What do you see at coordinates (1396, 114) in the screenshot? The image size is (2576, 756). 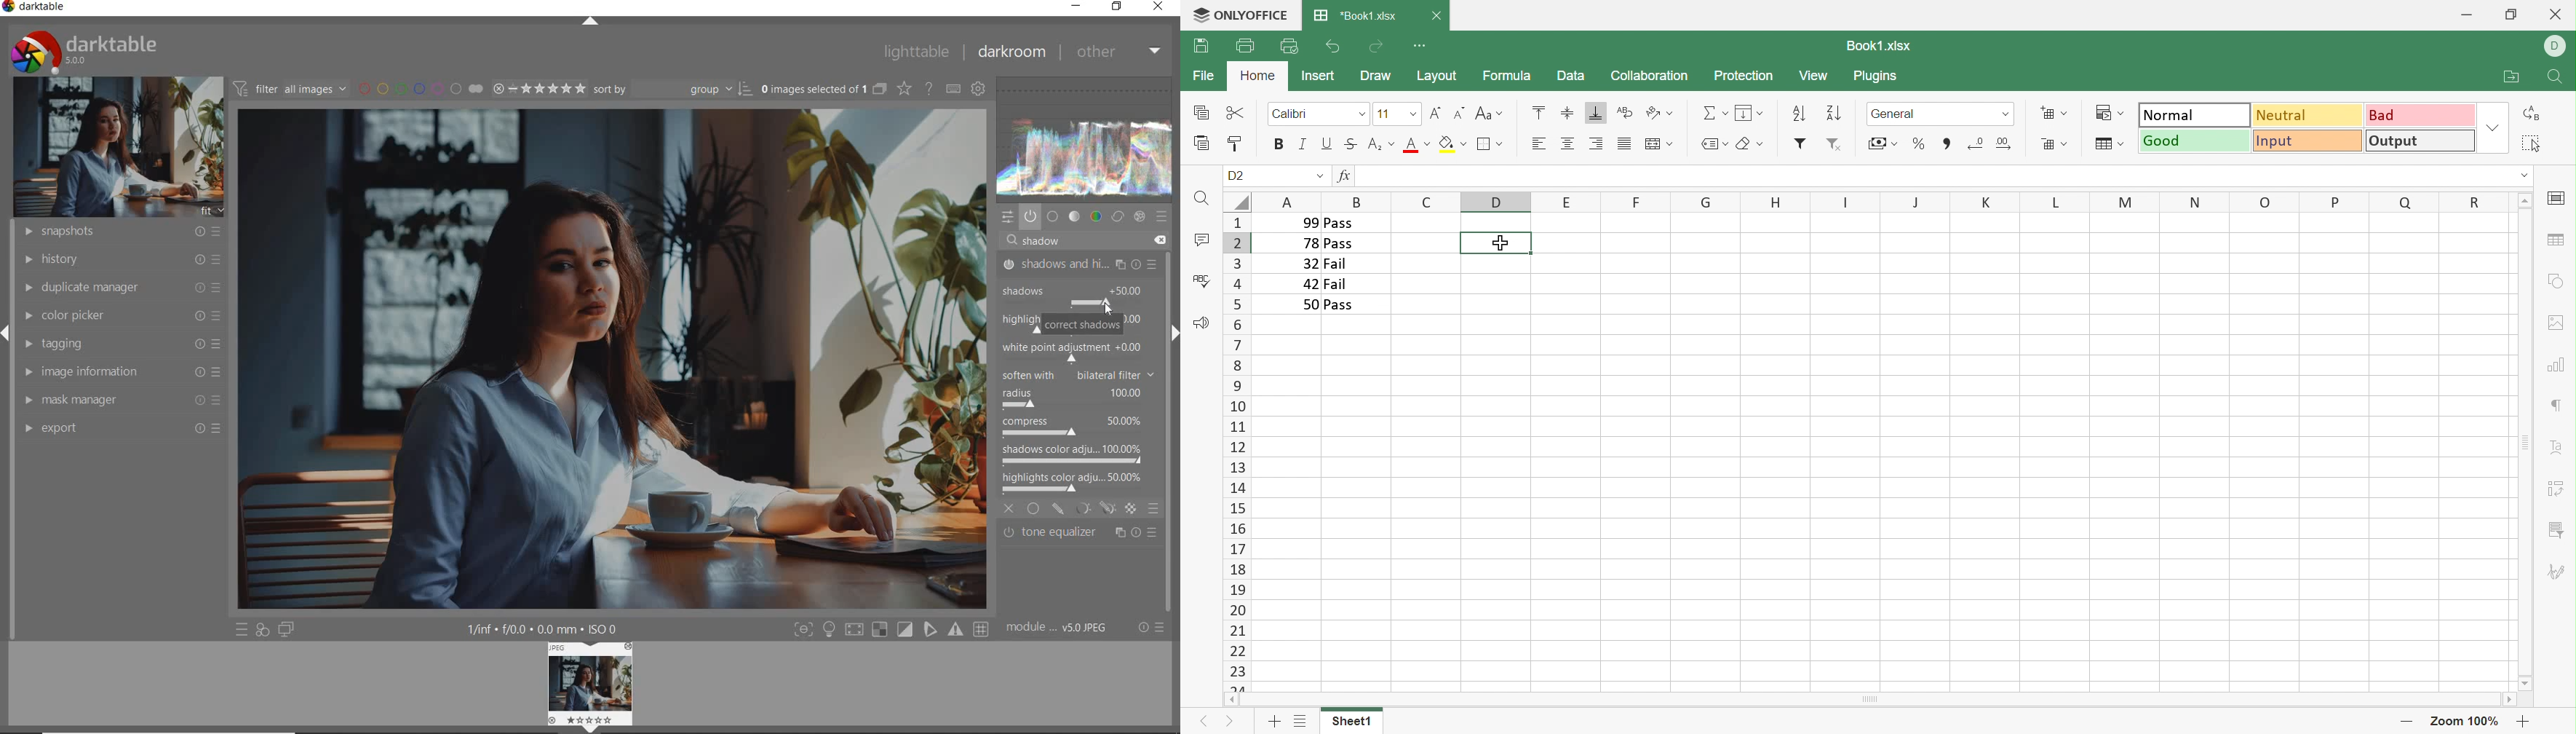 I see `Font size` at bounding box center [1396, 114].